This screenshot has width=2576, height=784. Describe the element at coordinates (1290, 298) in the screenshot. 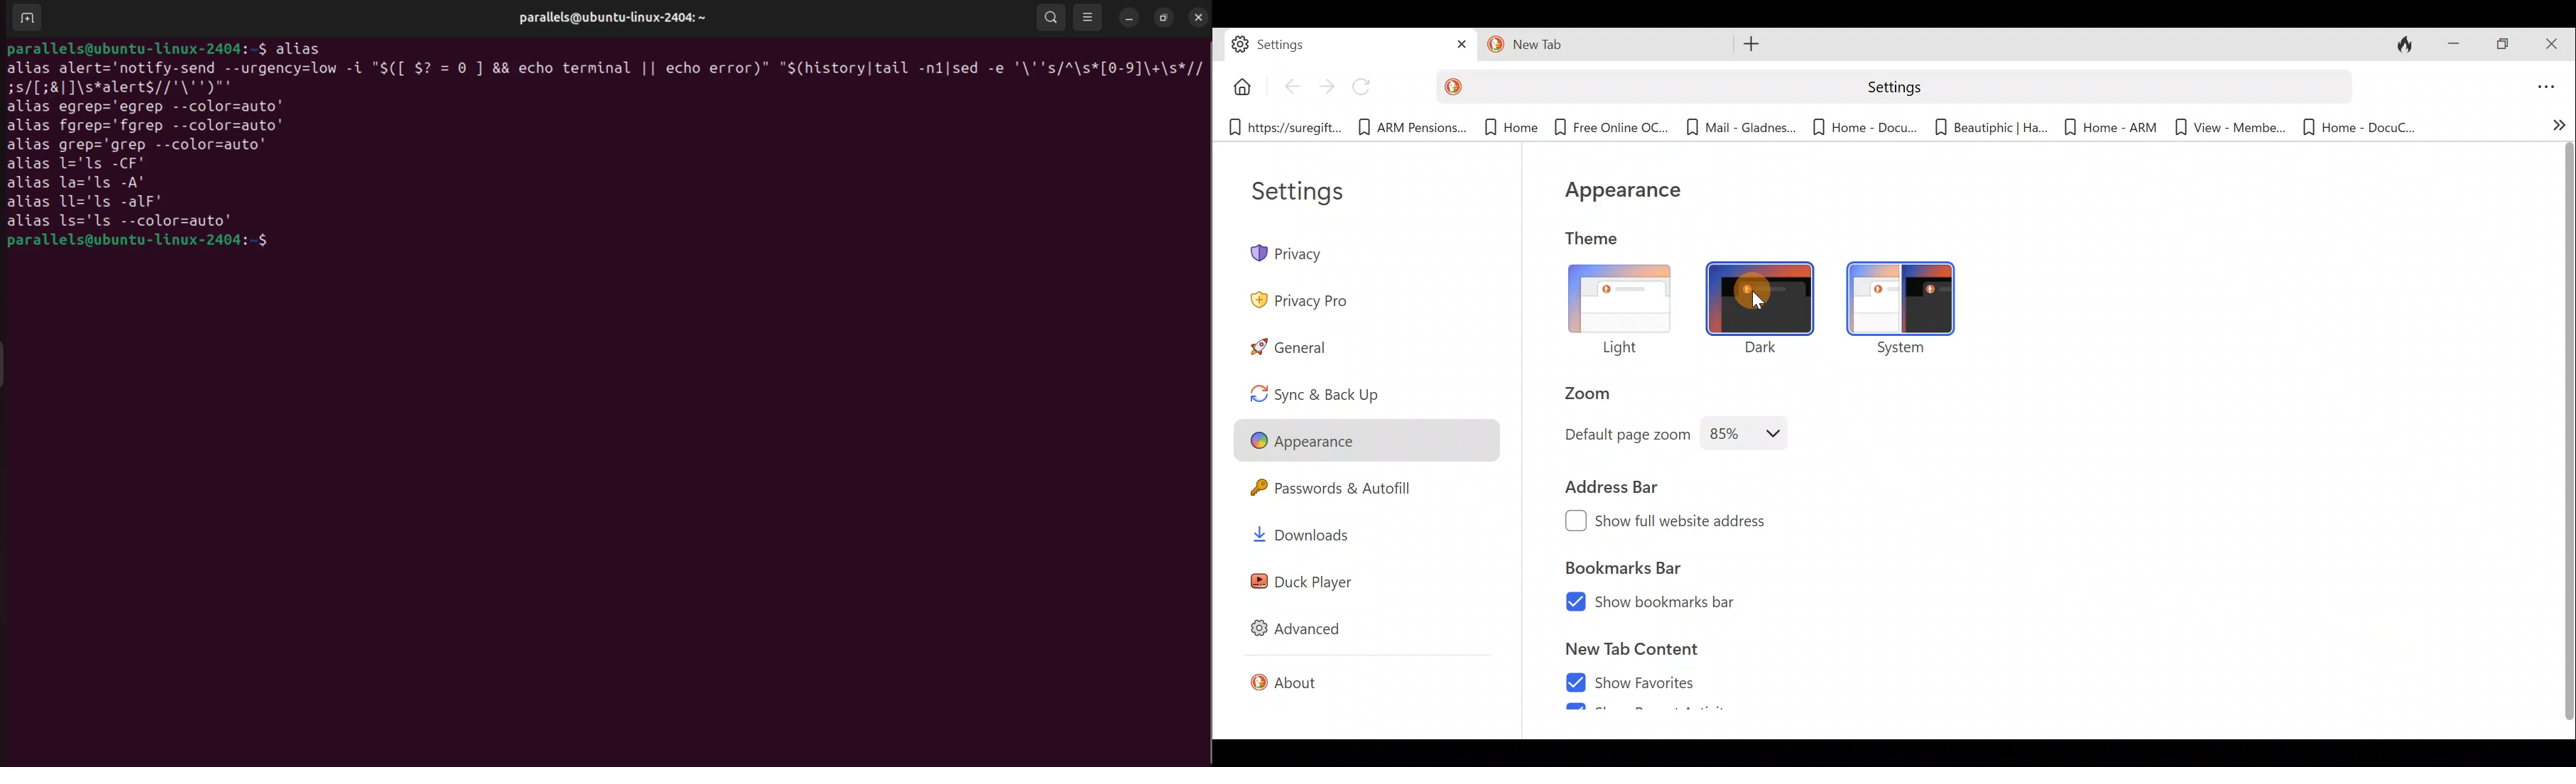

I see `Privacy pro` at that location.